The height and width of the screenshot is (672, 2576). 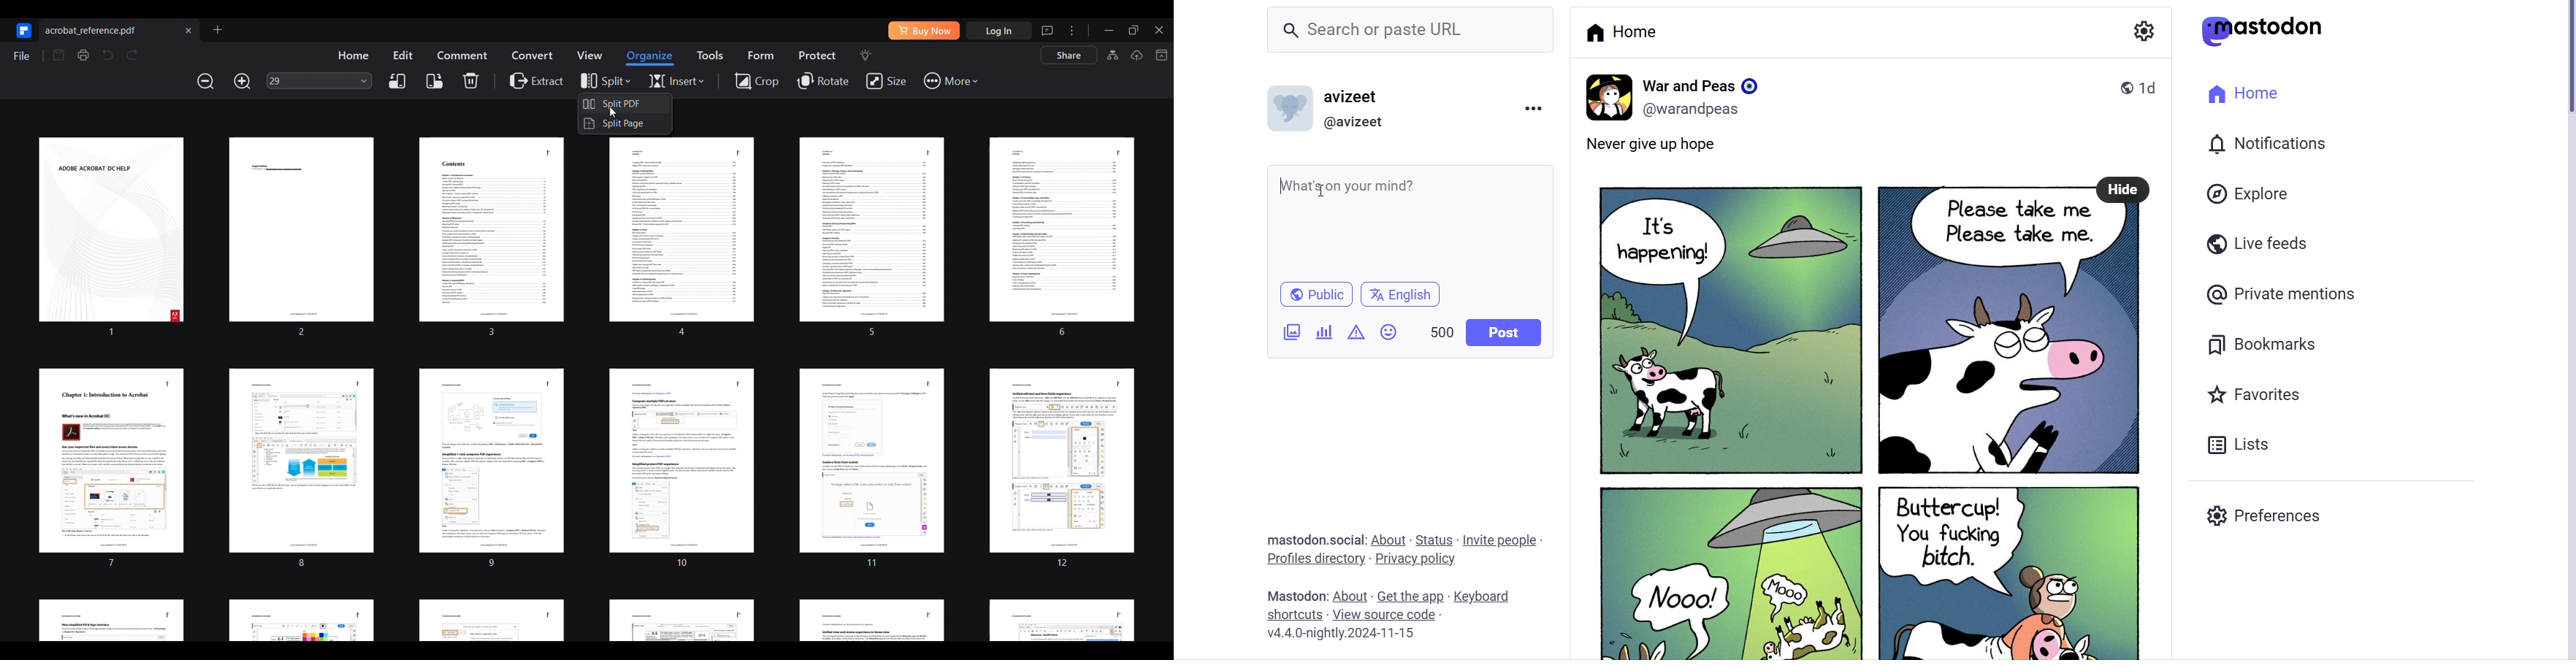 I want to click on profiles directory, so click(x=1315, y=558).